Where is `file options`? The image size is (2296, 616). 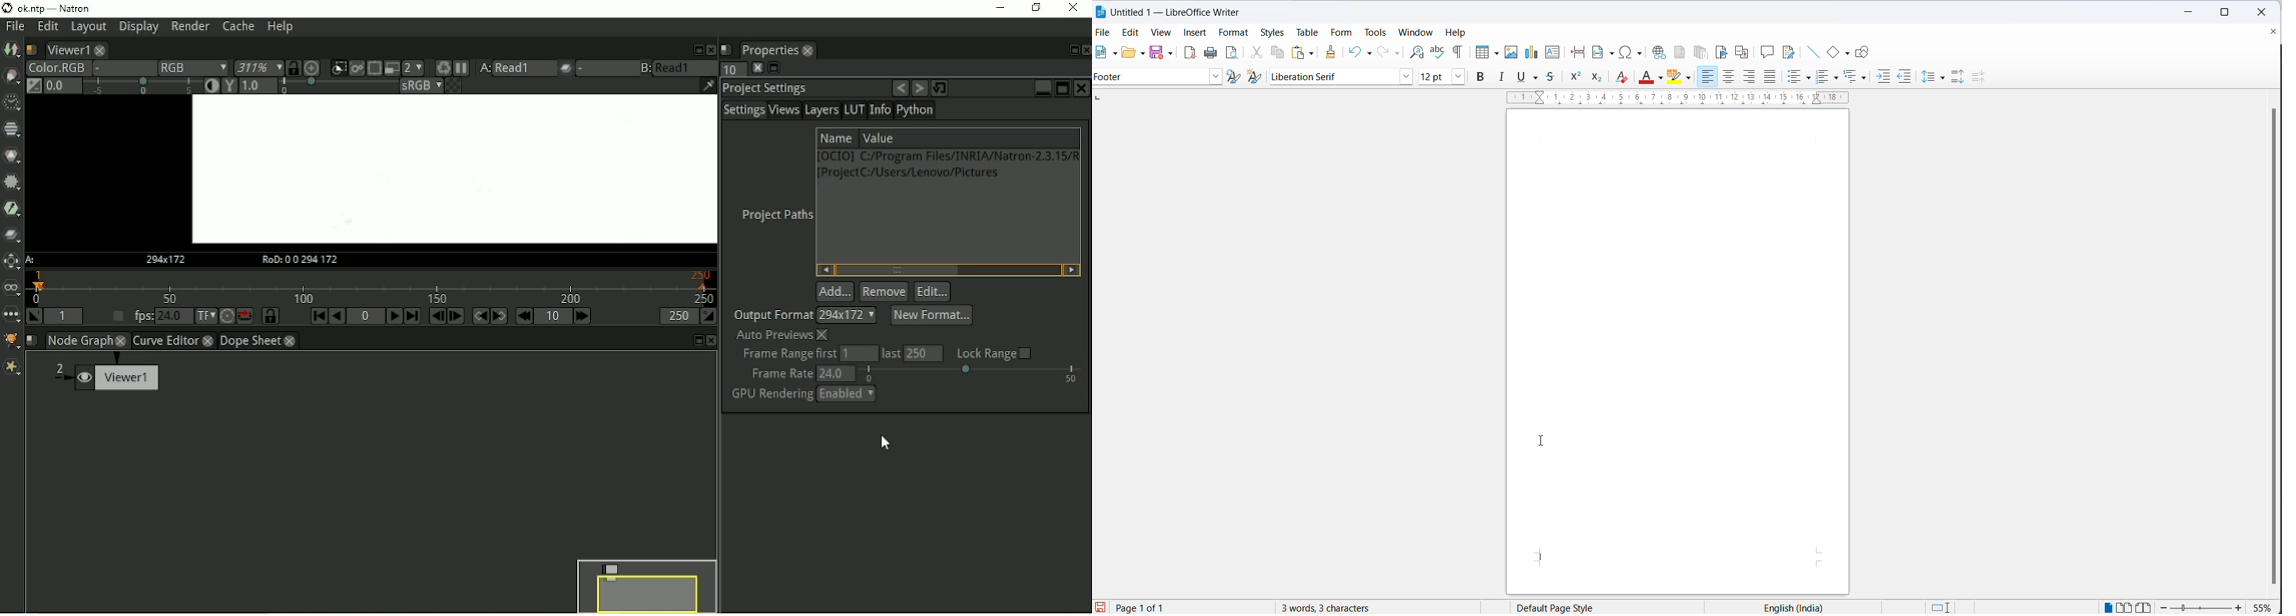 file options is located at coordinates (1113, 55).